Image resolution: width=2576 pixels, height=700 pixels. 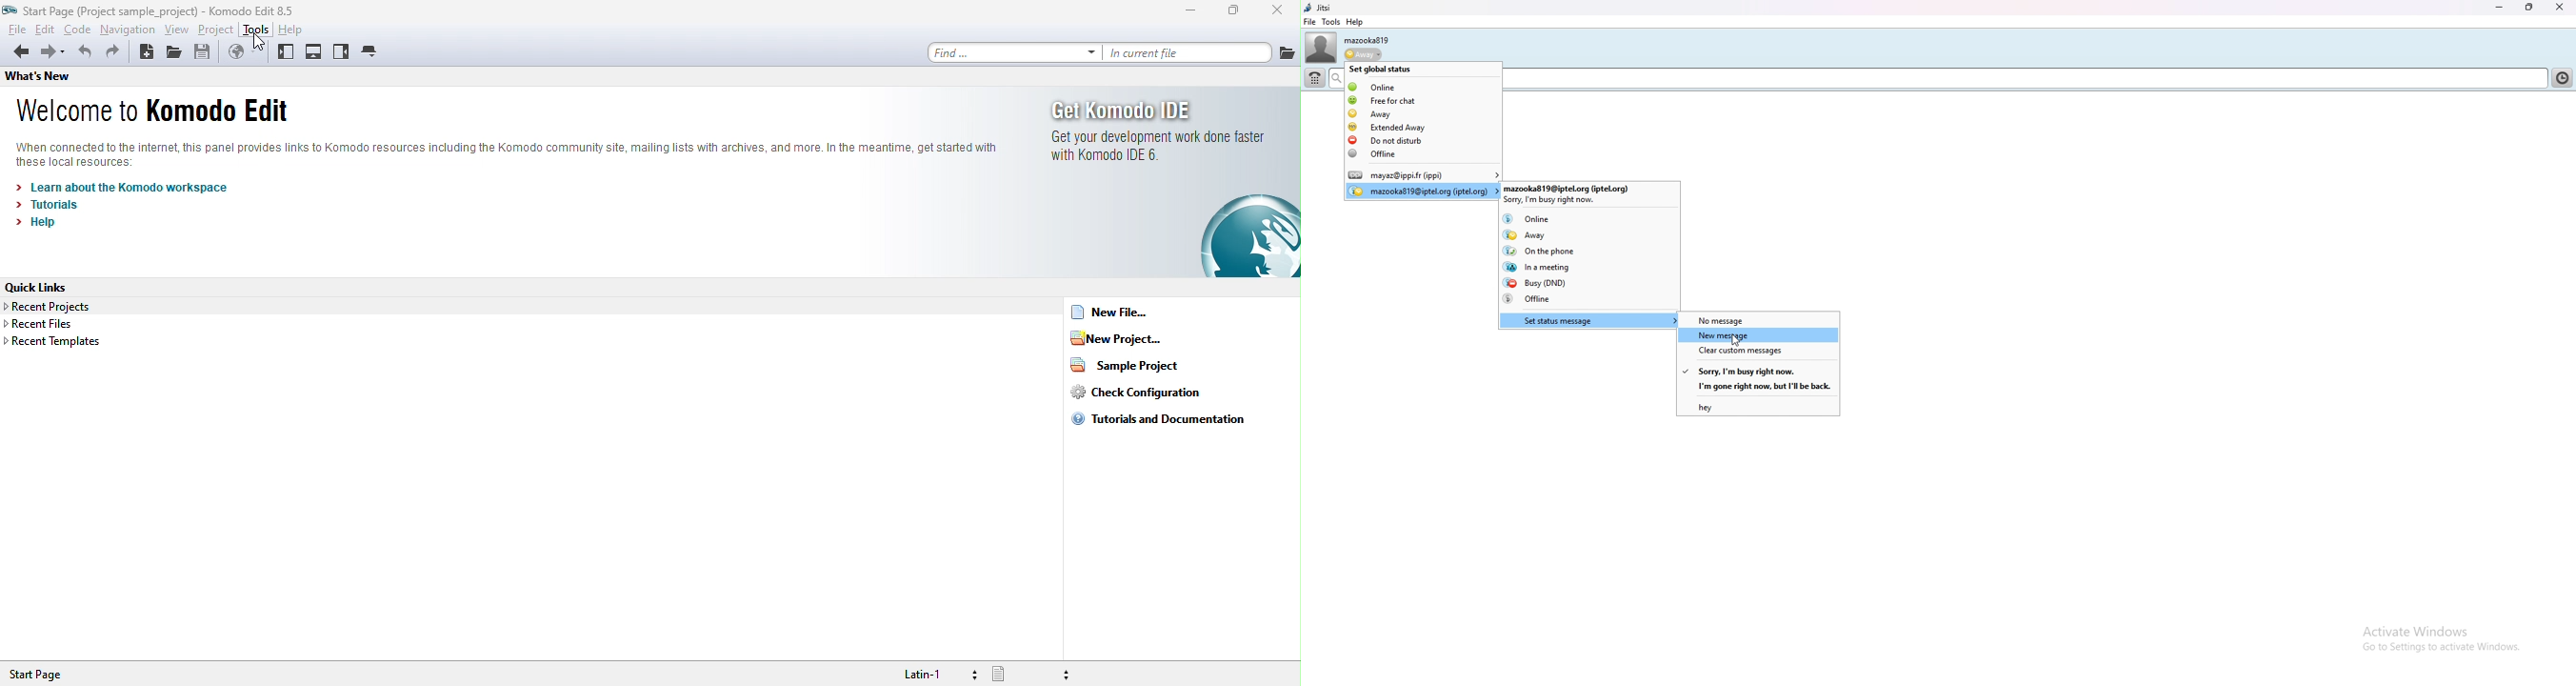 What do you see at coordinates (1590, 267) in the screenshot?
I see `in a meeting` at bounding box center [1590, 267].